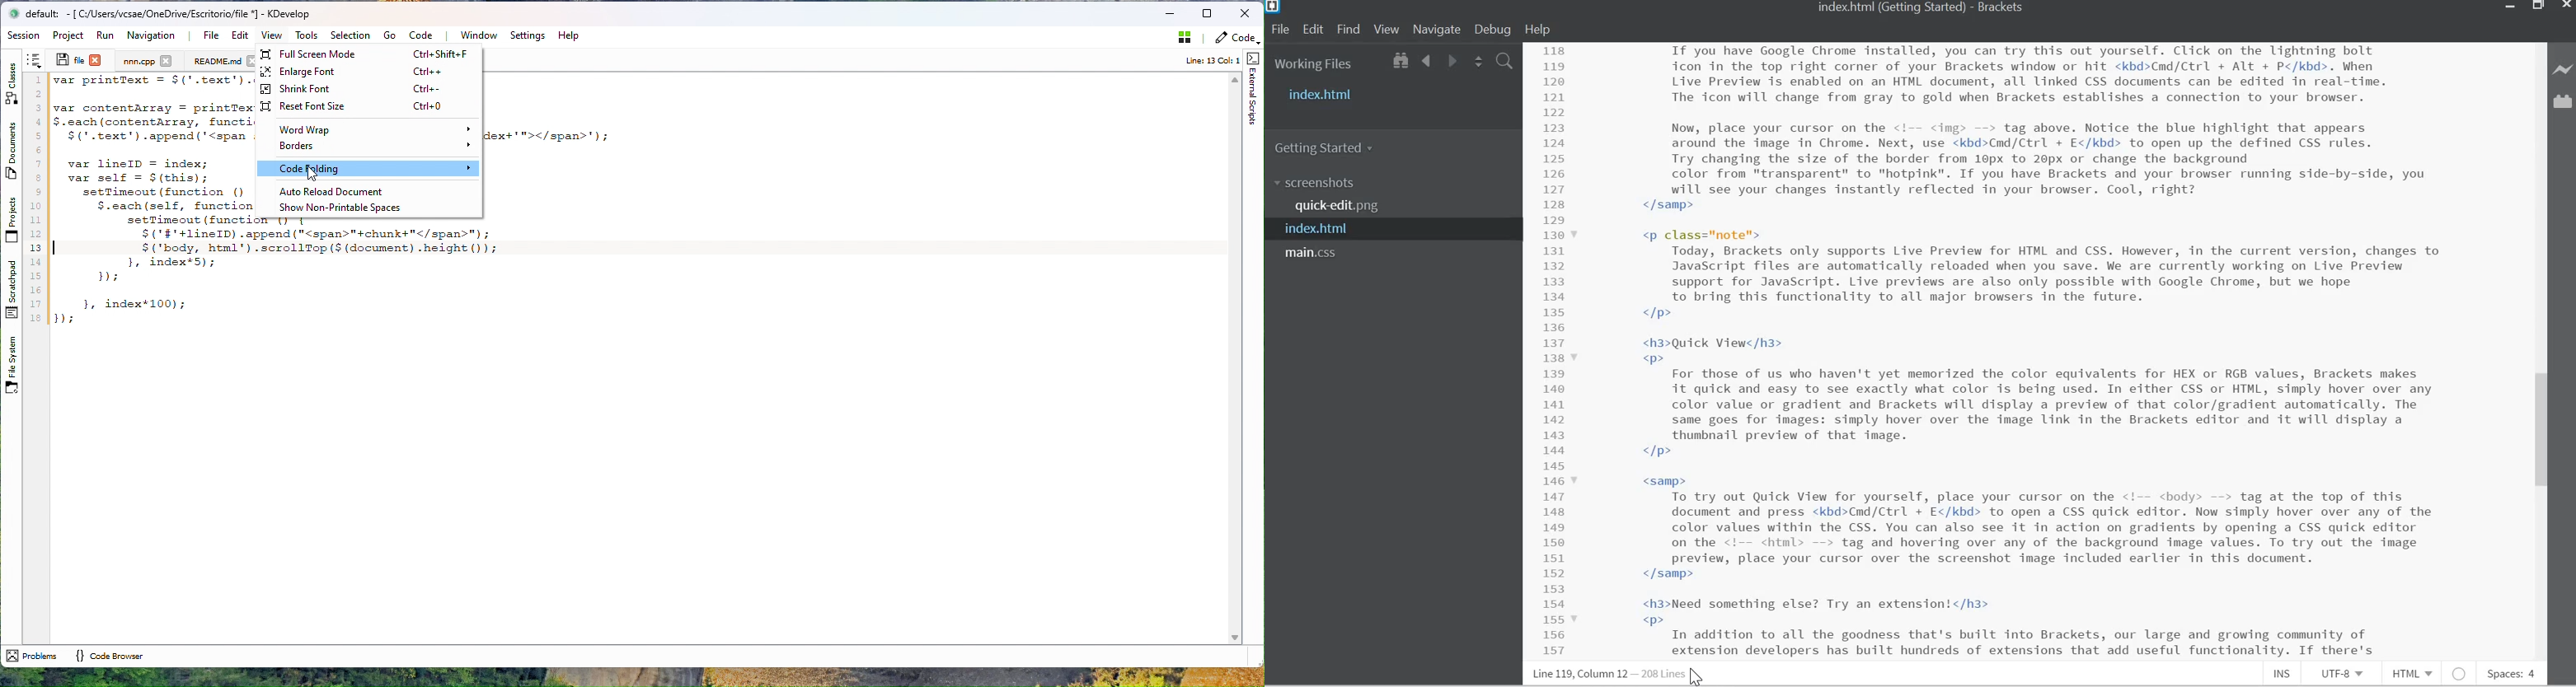  What do you see at coordinates (2509, 674) in the screenshot?
I see `Spaces` at bounding box center [2509, 674].